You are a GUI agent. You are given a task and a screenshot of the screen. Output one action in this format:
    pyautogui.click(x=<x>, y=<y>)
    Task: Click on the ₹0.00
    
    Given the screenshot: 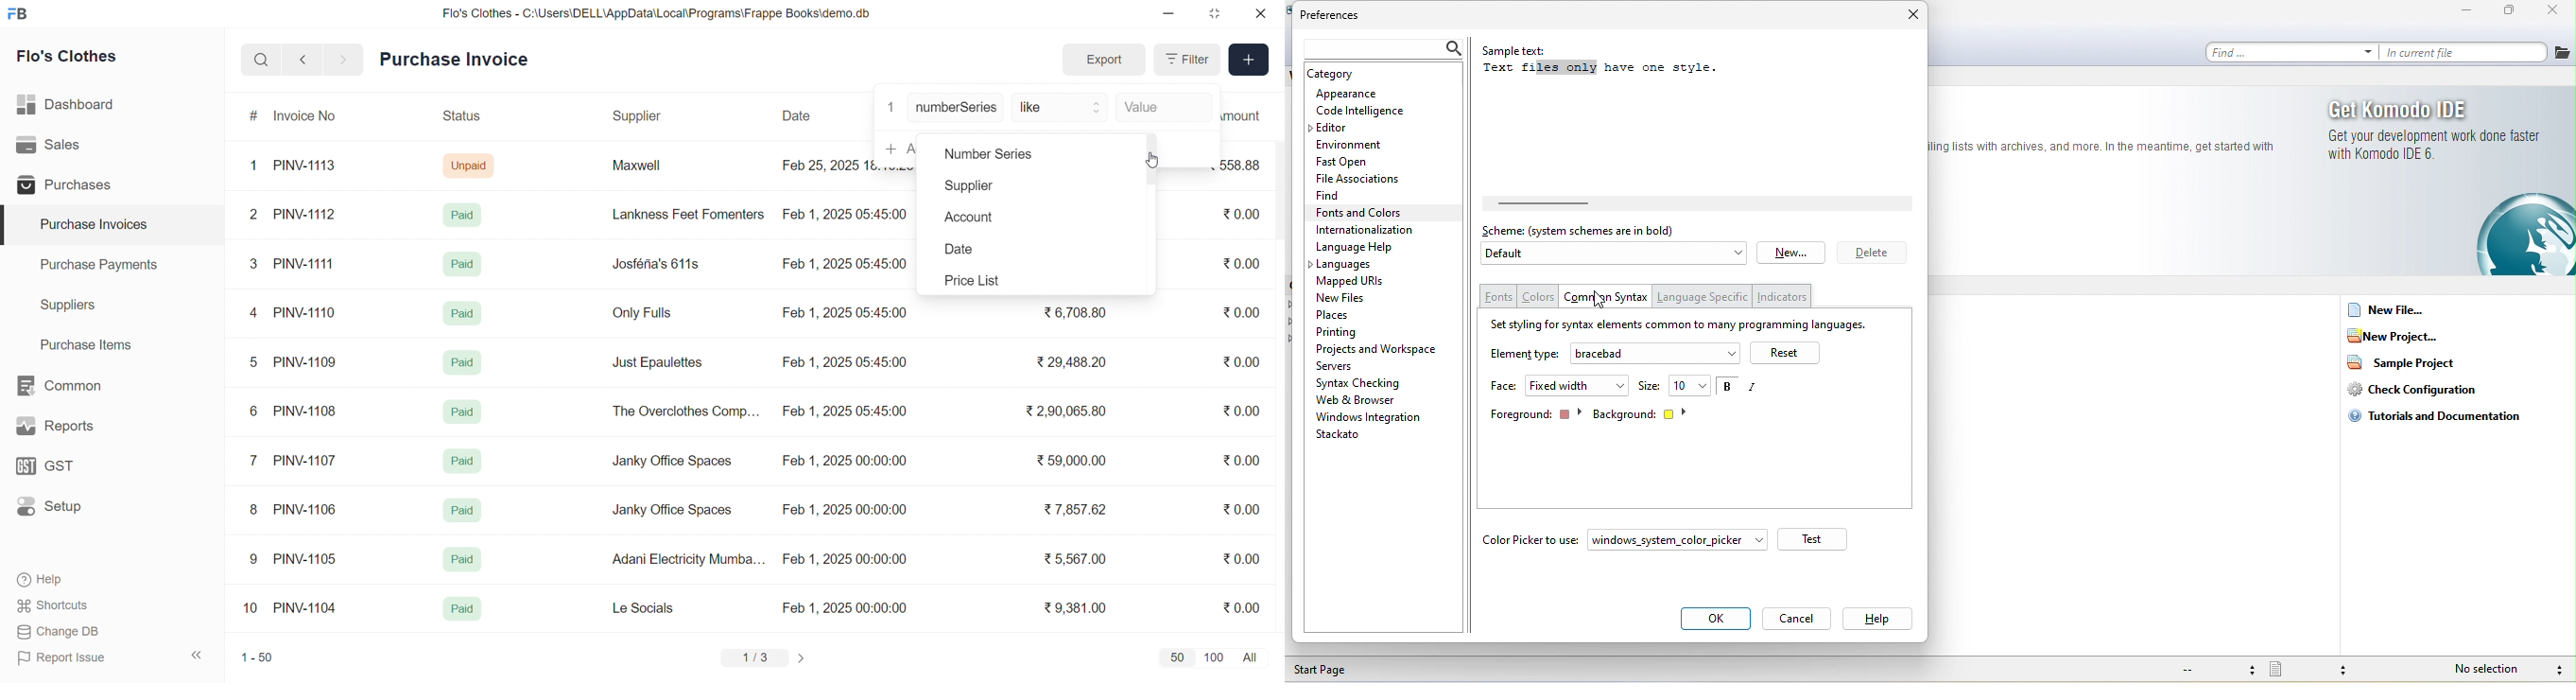 What is the action you would take?
    pyautogui.click(x=1243, y=262)
    